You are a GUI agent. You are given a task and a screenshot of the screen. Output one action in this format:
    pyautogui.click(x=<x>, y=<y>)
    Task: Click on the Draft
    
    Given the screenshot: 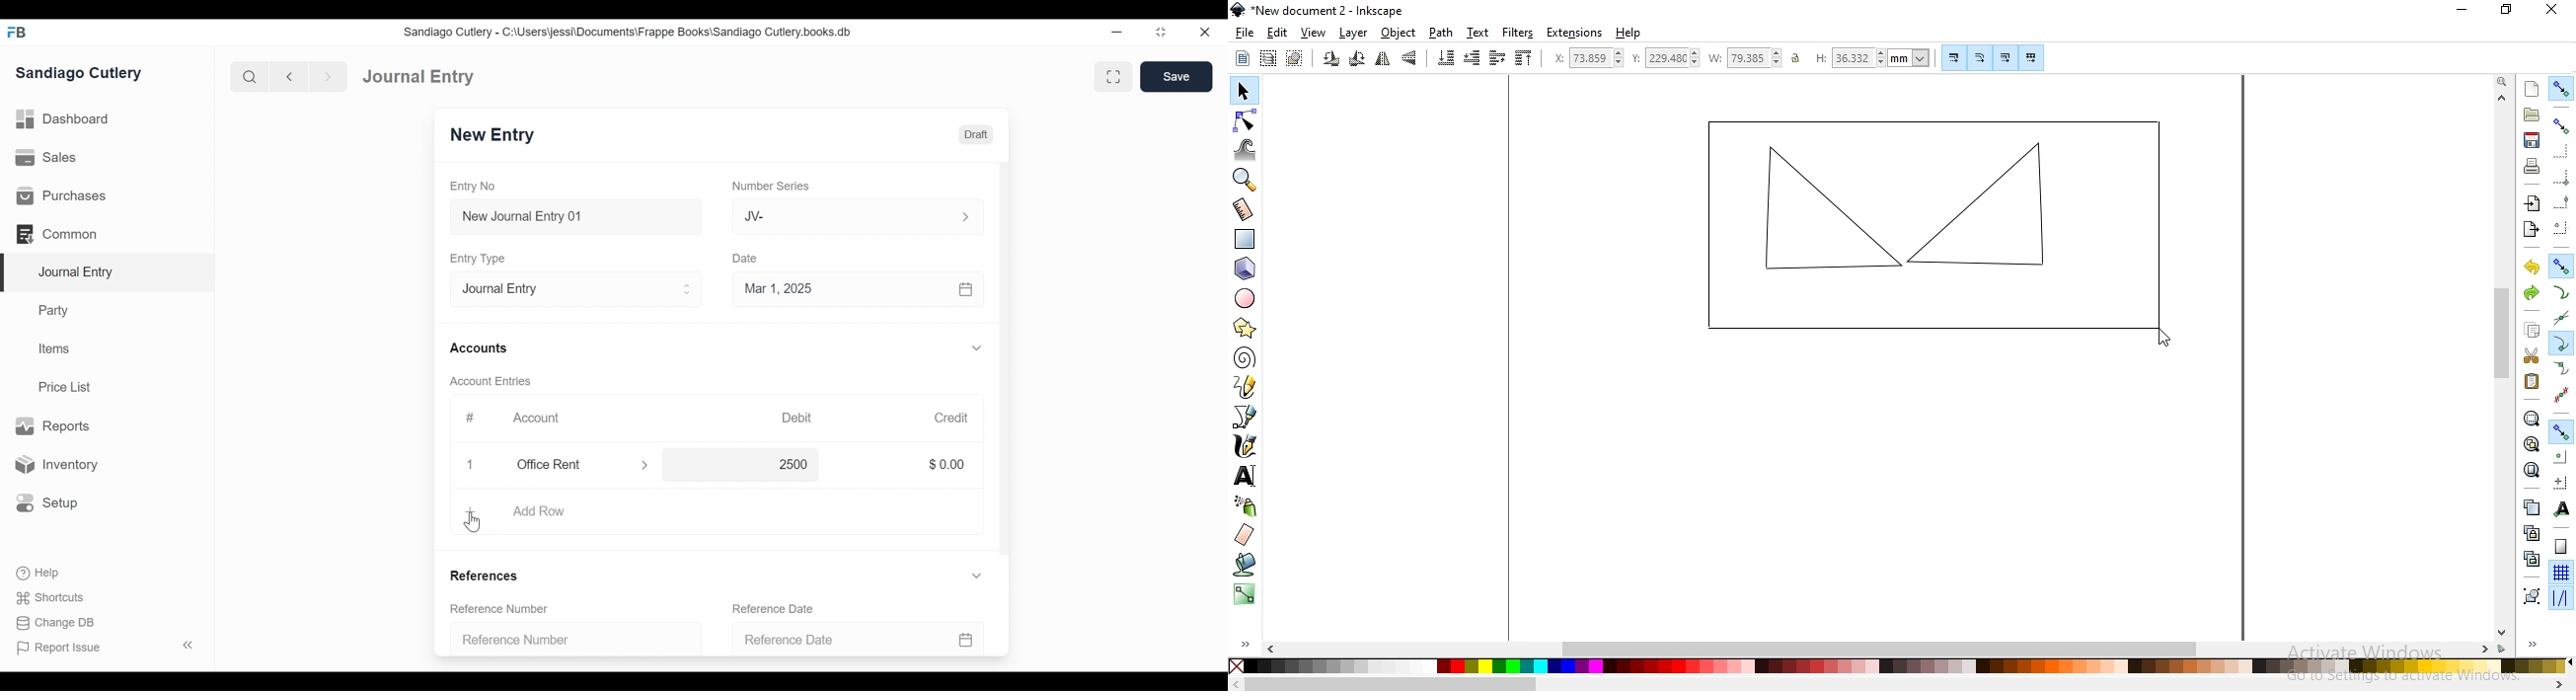 What is the action you would take?
    pyautogui.click(x=974, y=134)
    